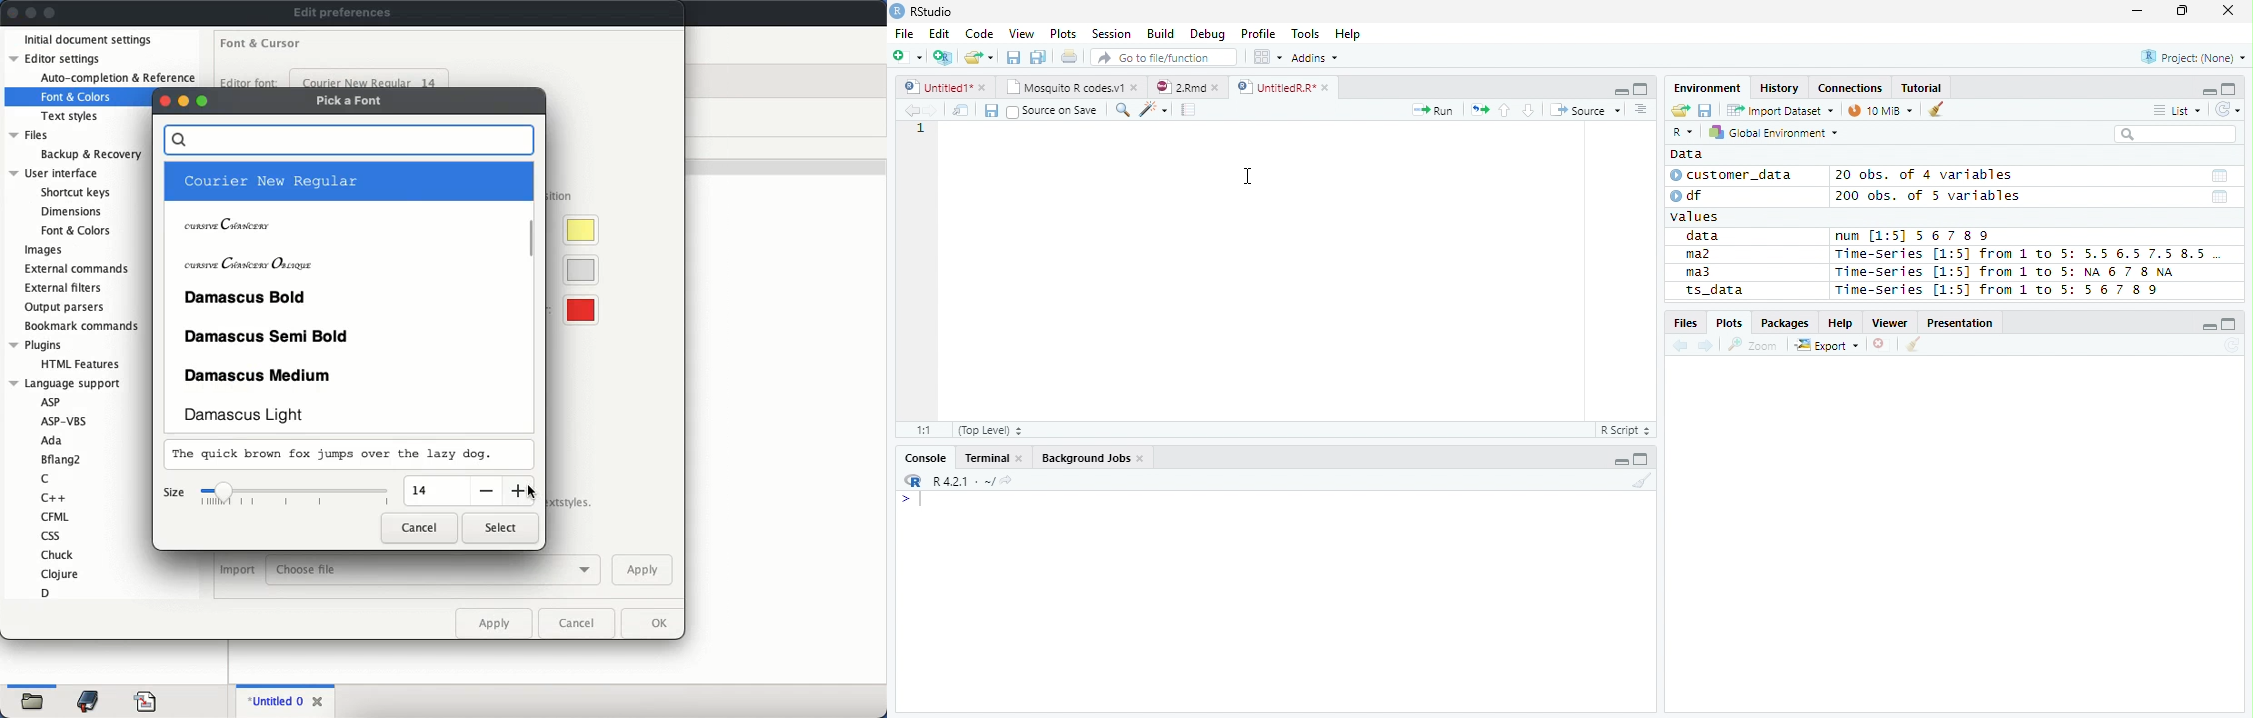  Describe the element at coordinates (1008, 480) in the screenshot. I see `View Current work directory` at that location.